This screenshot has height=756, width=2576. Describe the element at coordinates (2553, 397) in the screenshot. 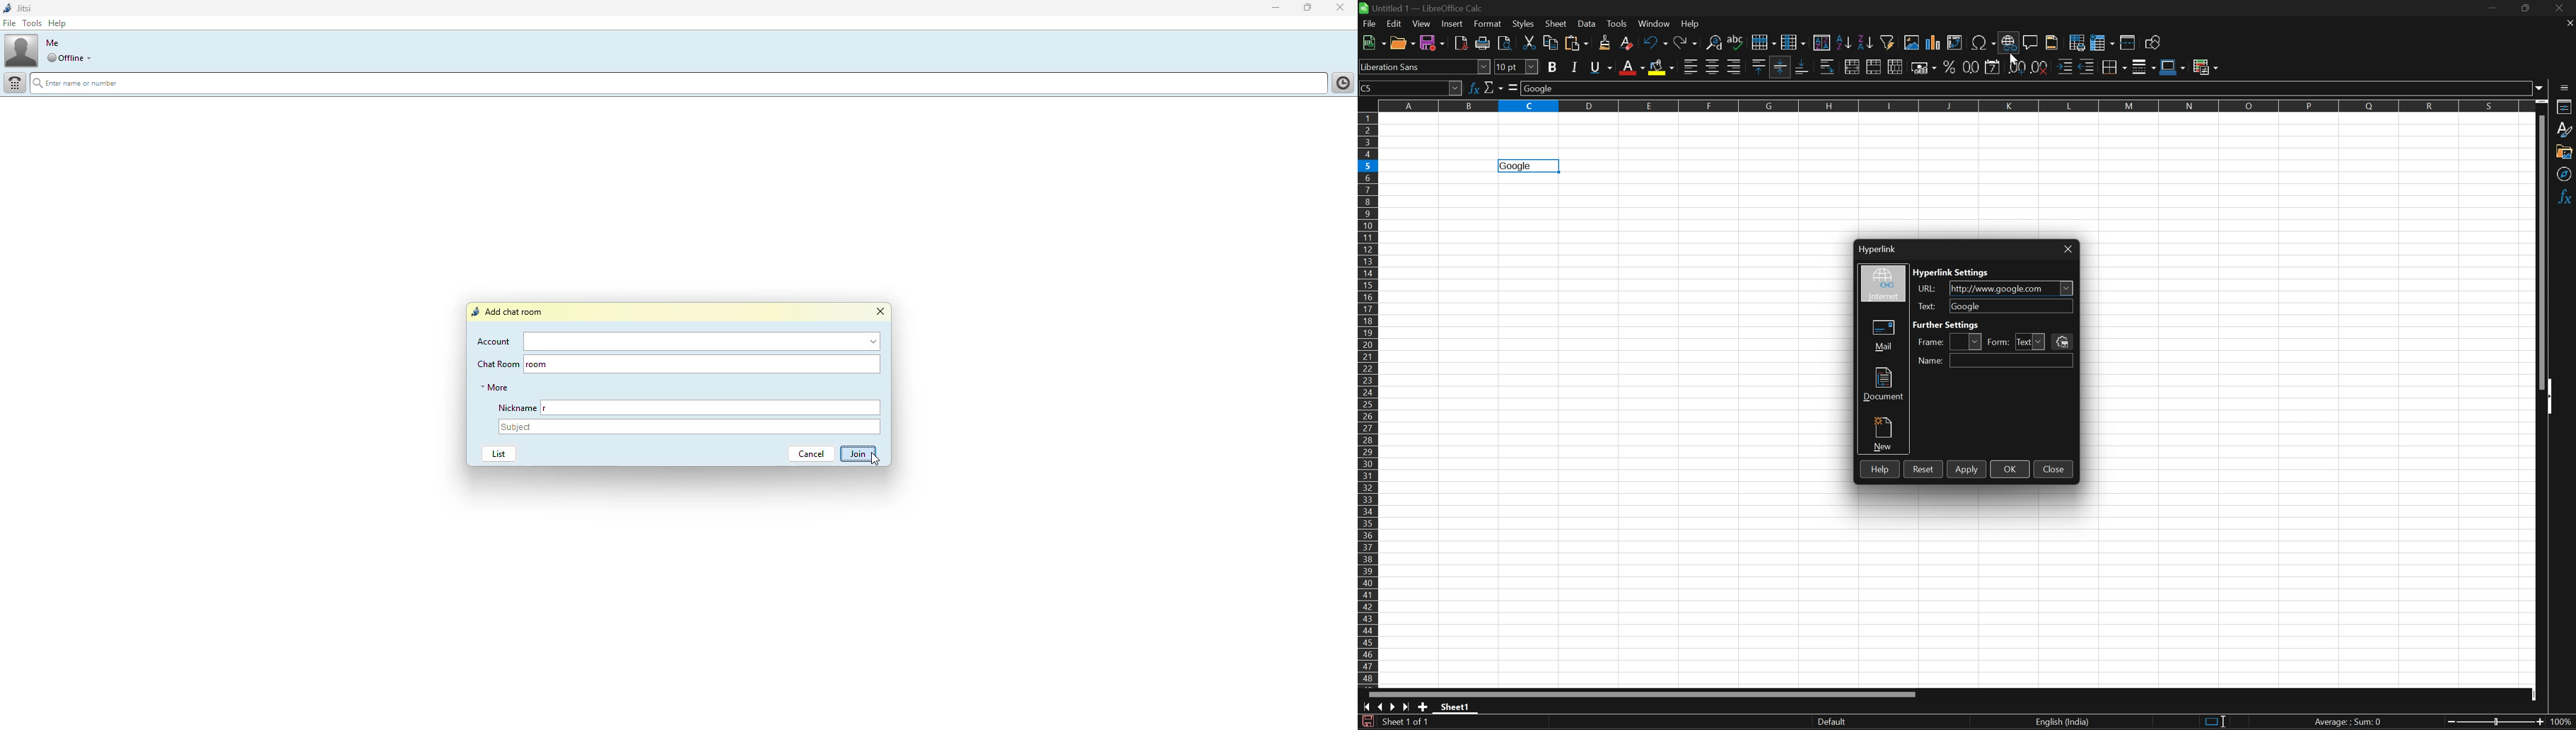

I see `Hide` at that location.